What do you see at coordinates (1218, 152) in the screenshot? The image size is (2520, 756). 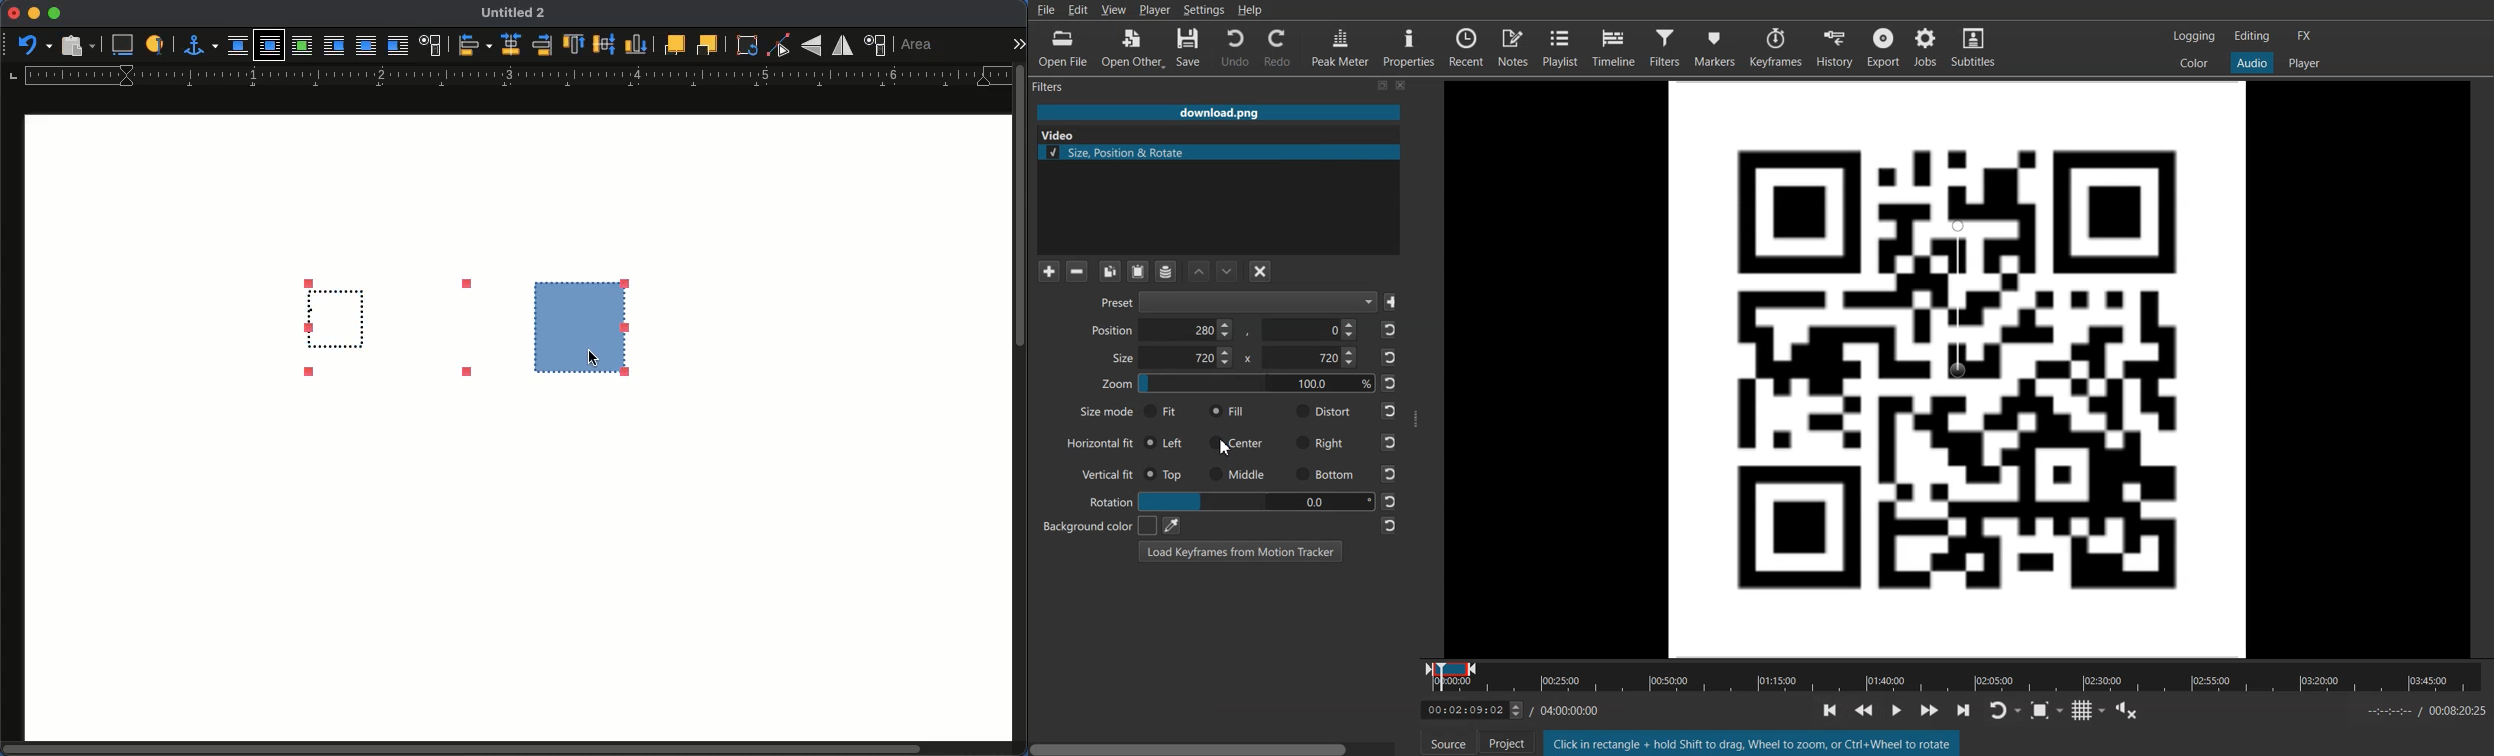 I see `Size, Position & Rotate` at bounding box center [1218, 152].